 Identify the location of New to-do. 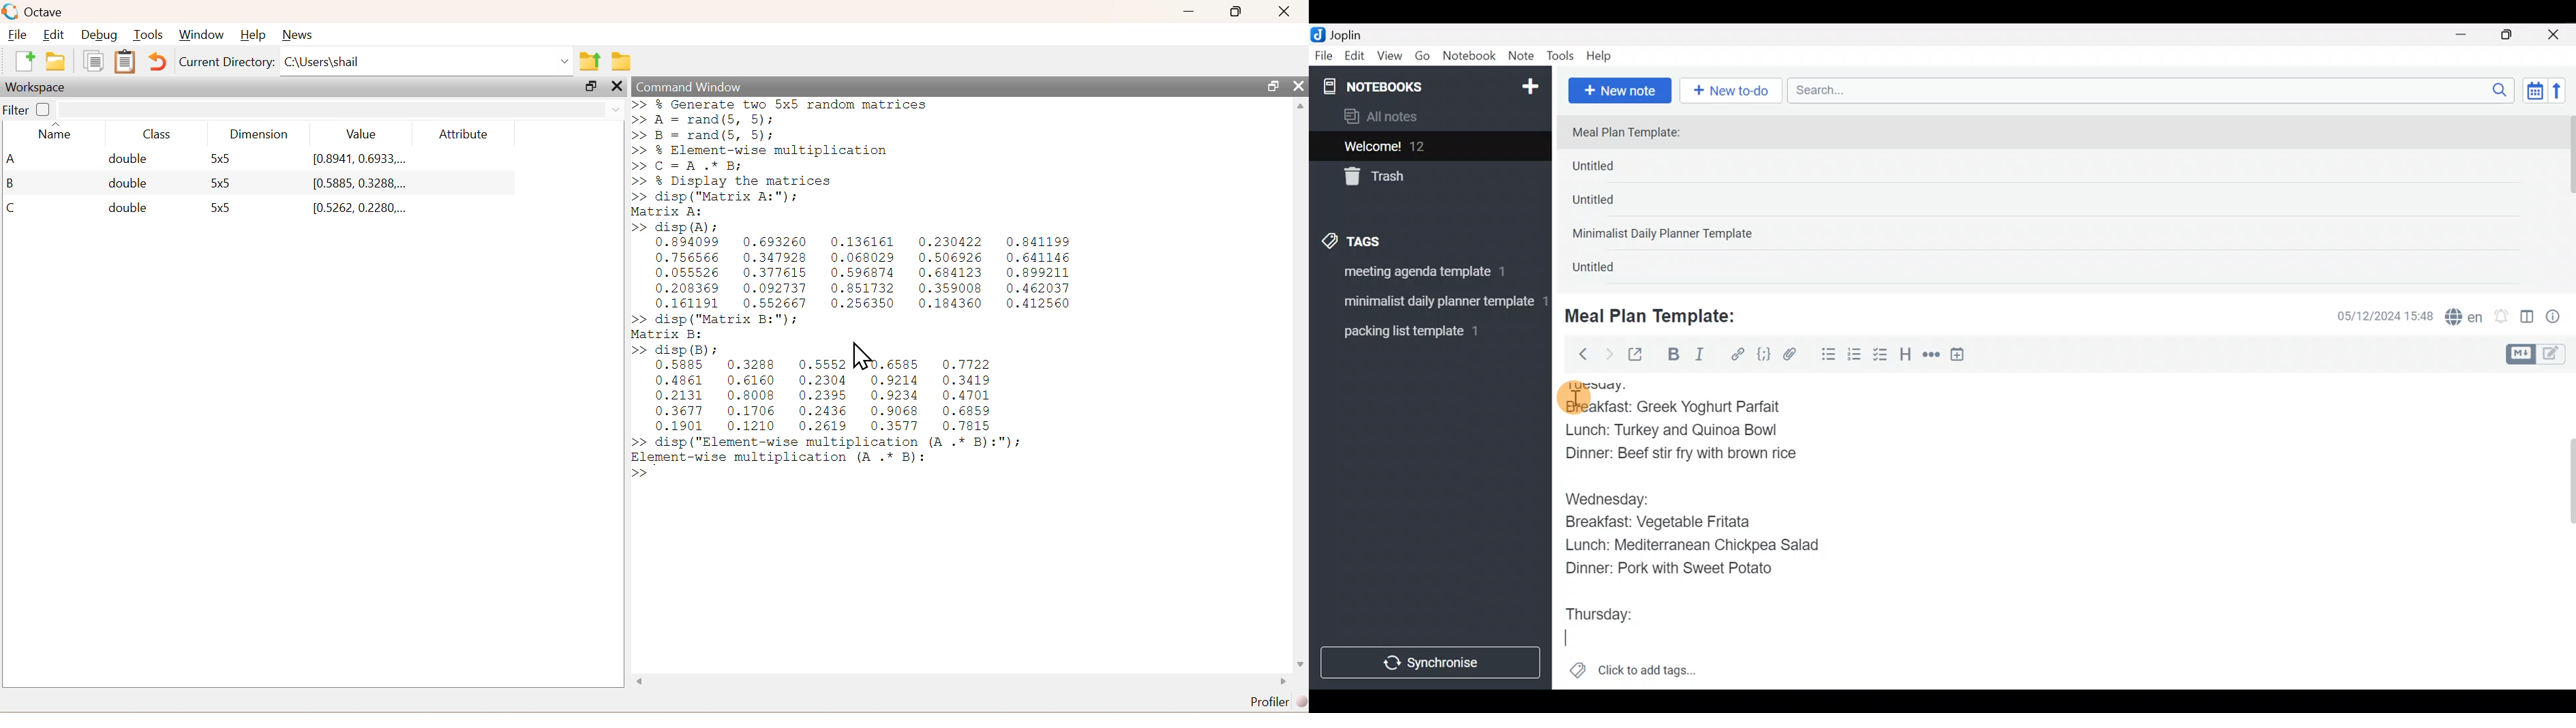
(1734, 92).